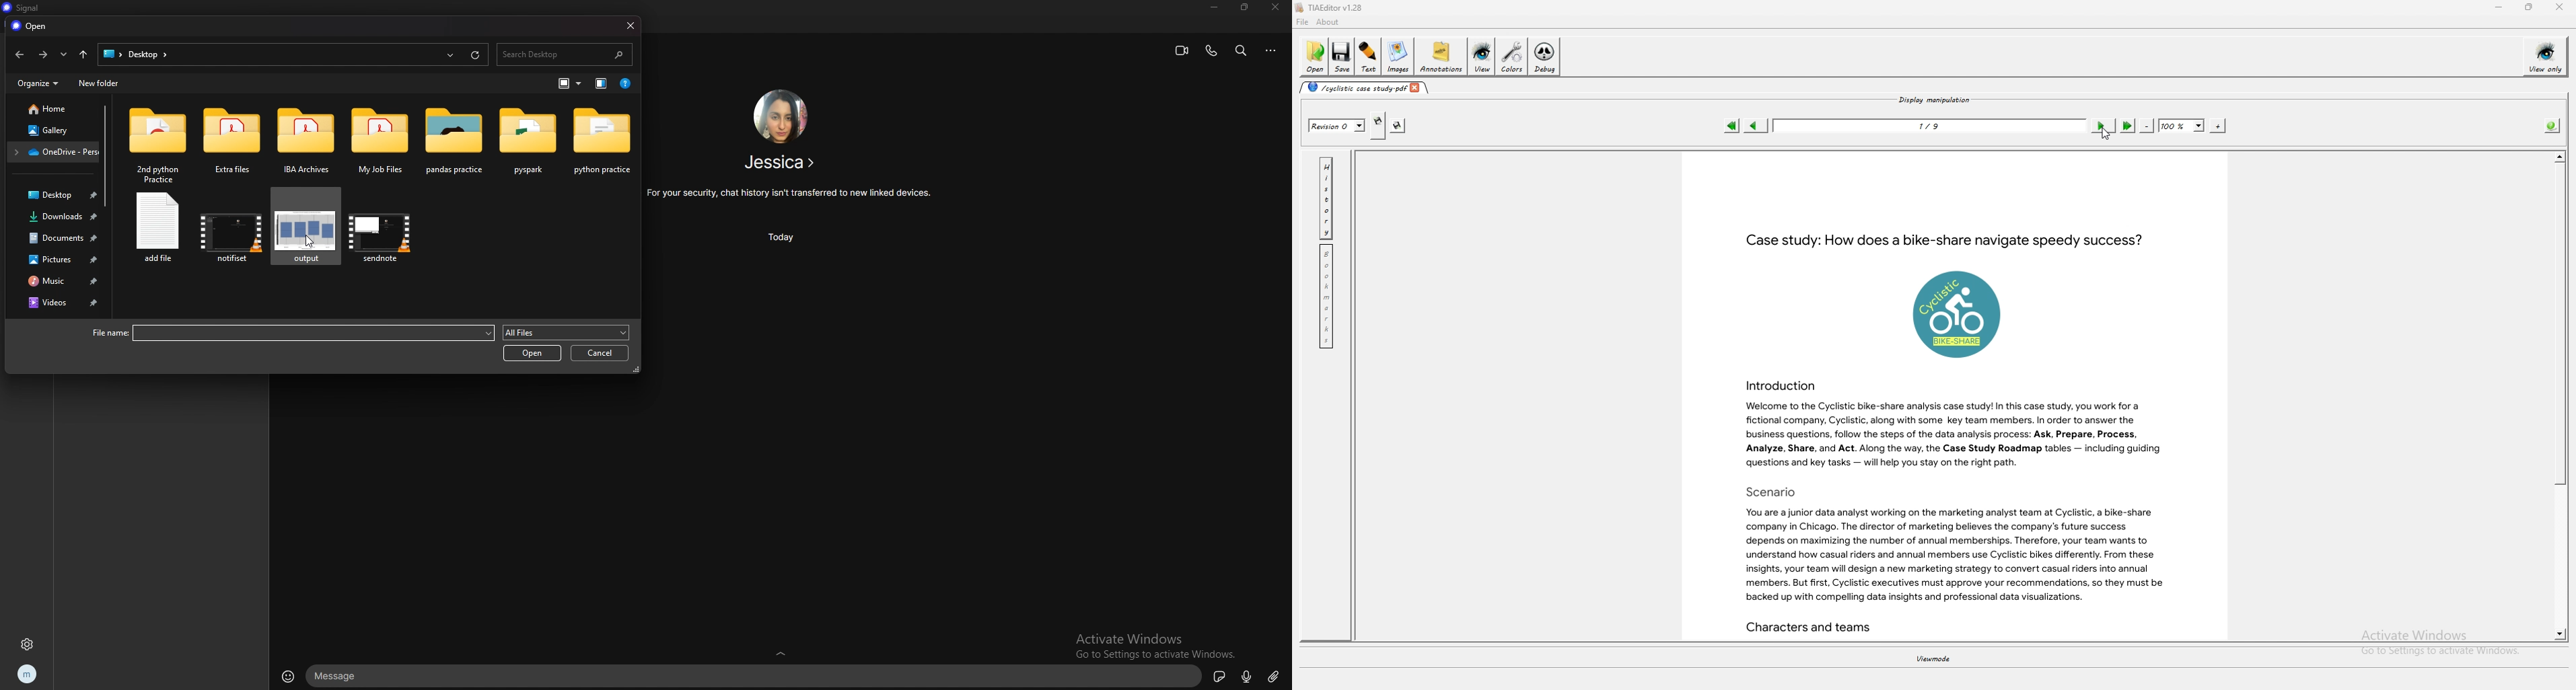  Describe the element at coordinates (1441, 56) in the screenshot. I see `annotations` at that location.